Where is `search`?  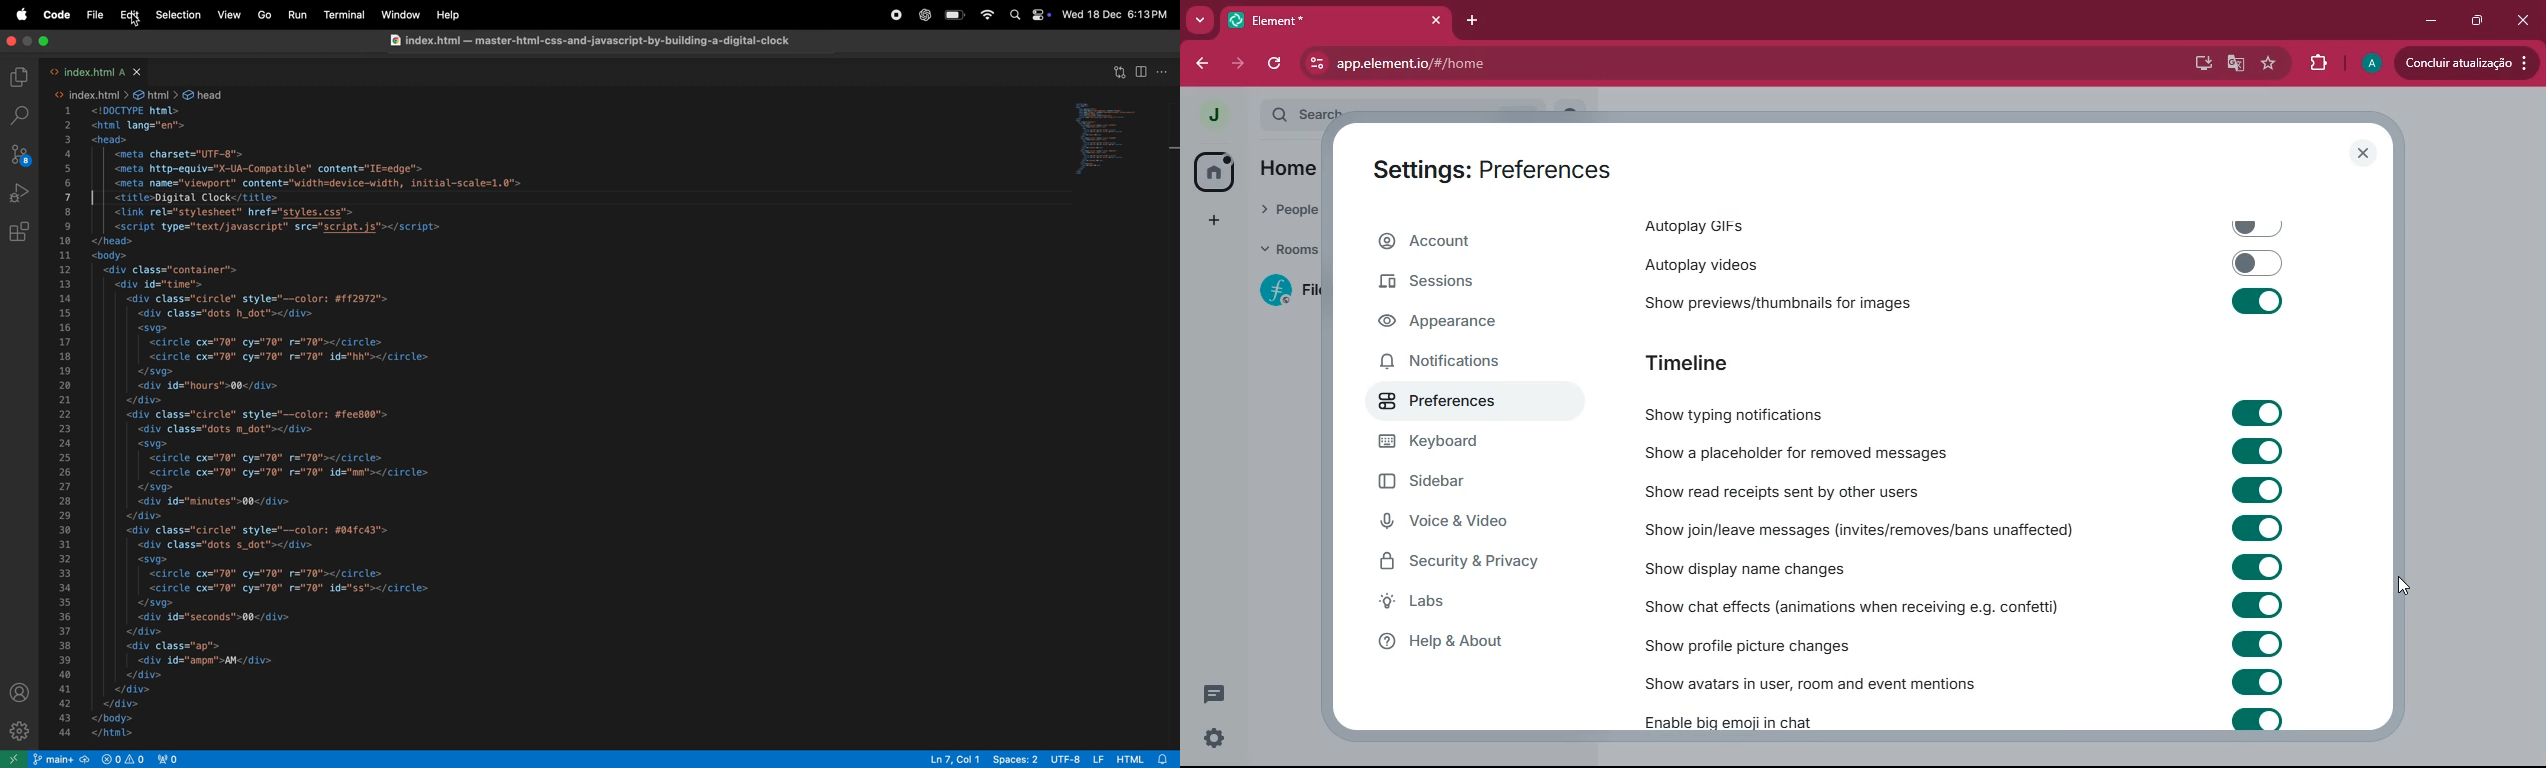 search is located at coordinates (23, 116).